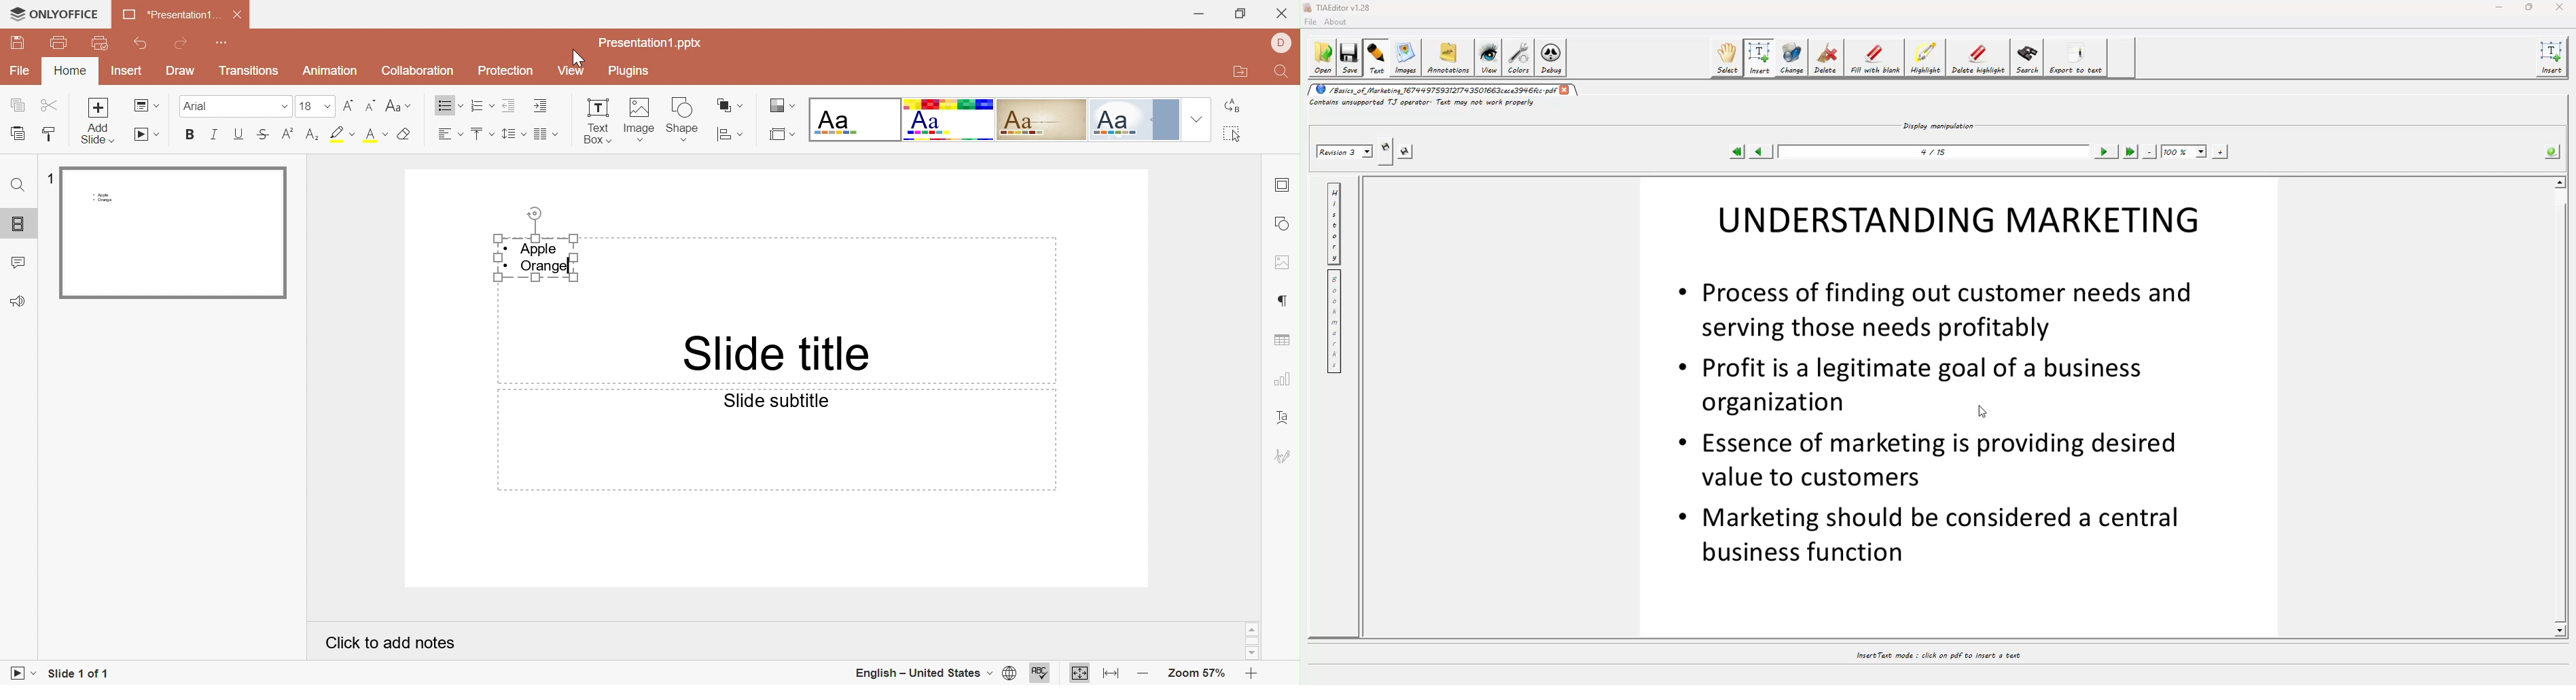 Image resolution: width=2576 pixels, height=700 pixels. I want to click on paragraph settings, so click(1285, 298).